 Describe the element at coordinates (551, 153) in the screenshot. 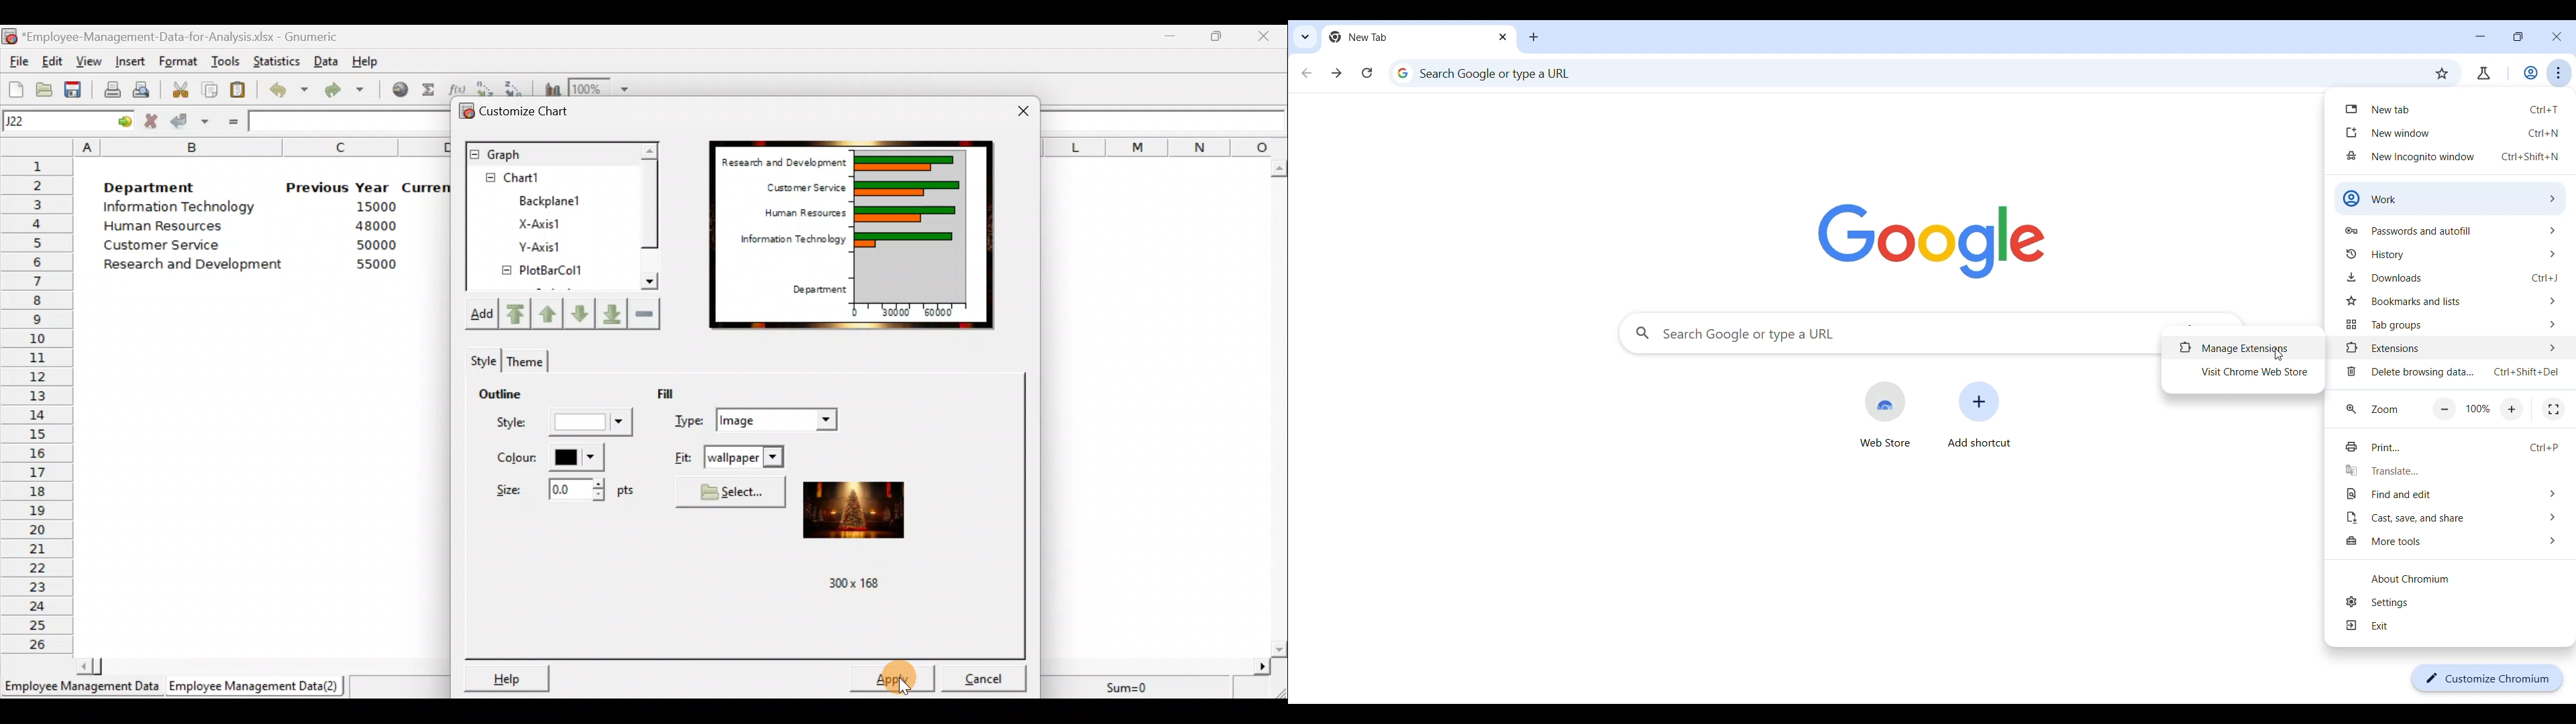

I see `Graph` at that location.